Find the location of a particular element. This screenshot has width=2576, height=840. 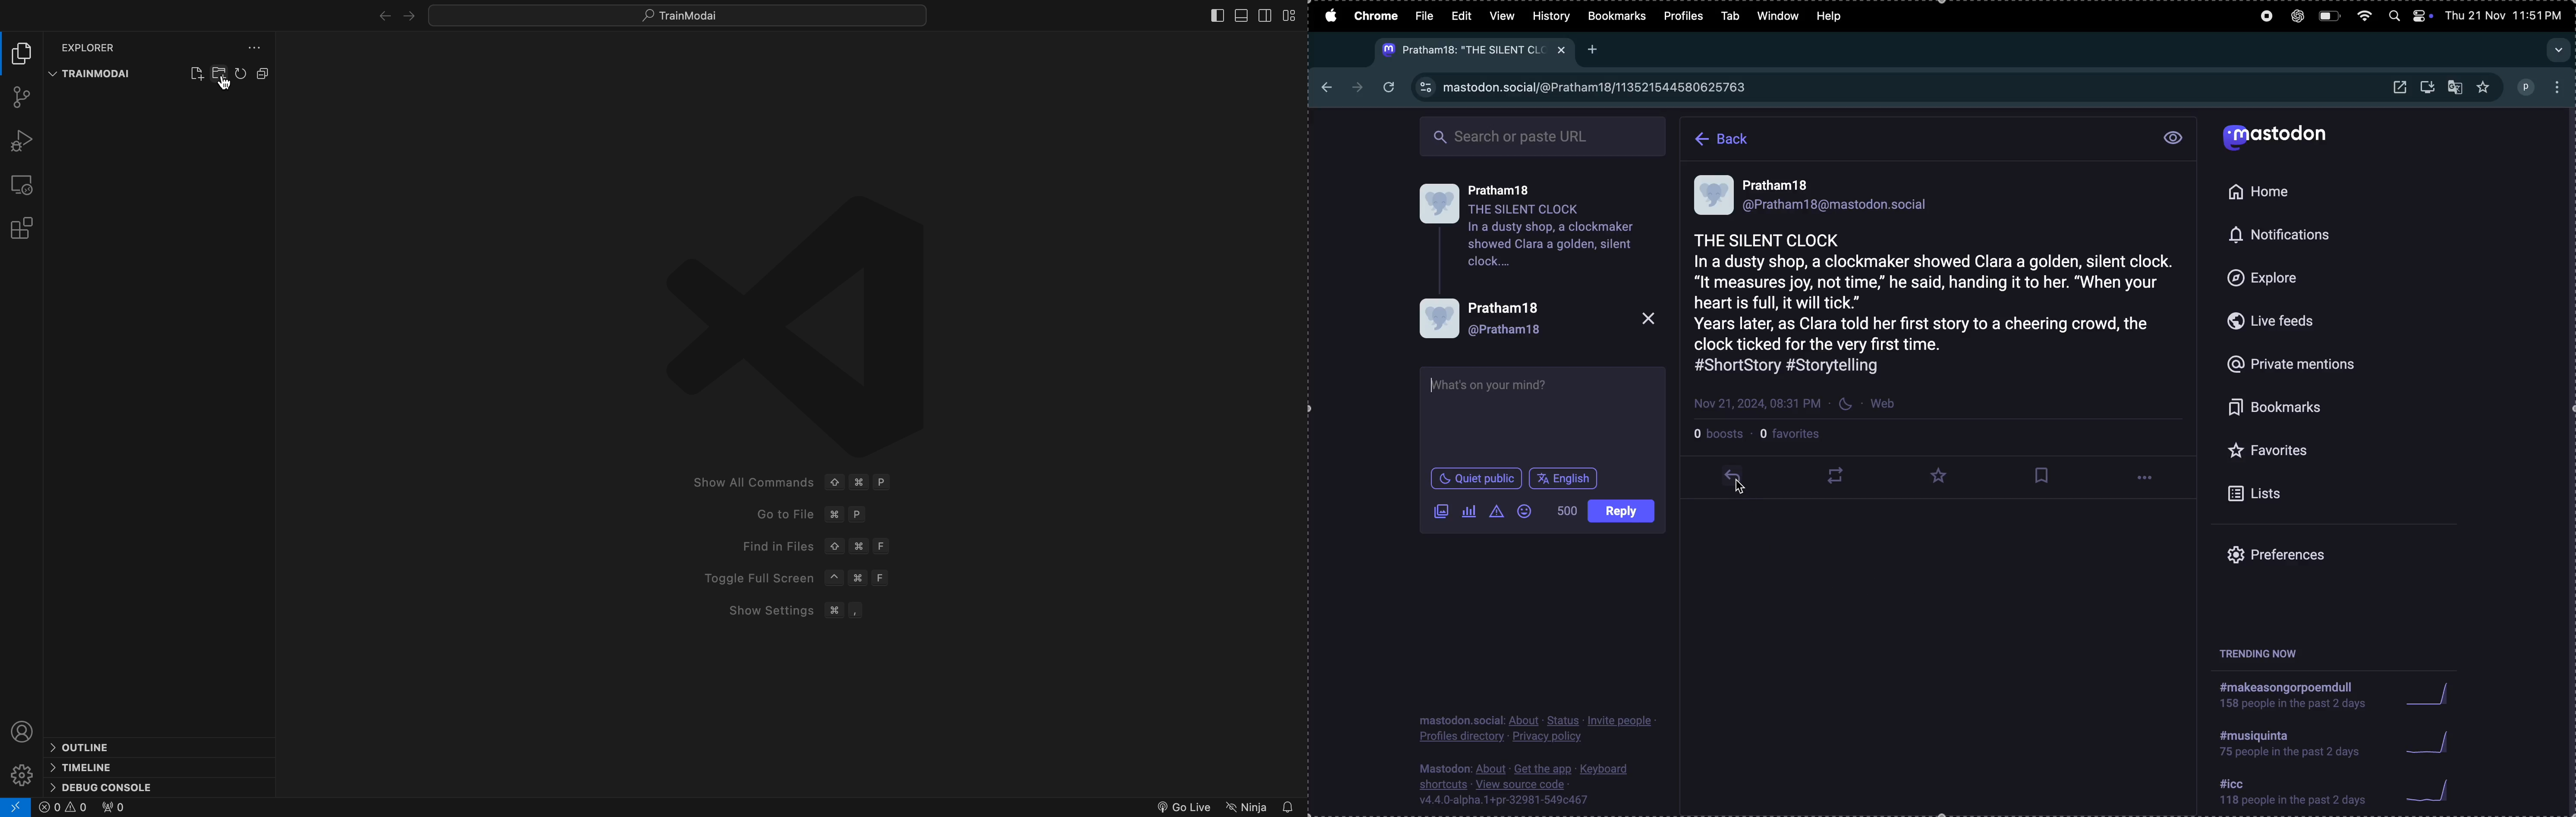

battery is located at coordinates (2328, 17).